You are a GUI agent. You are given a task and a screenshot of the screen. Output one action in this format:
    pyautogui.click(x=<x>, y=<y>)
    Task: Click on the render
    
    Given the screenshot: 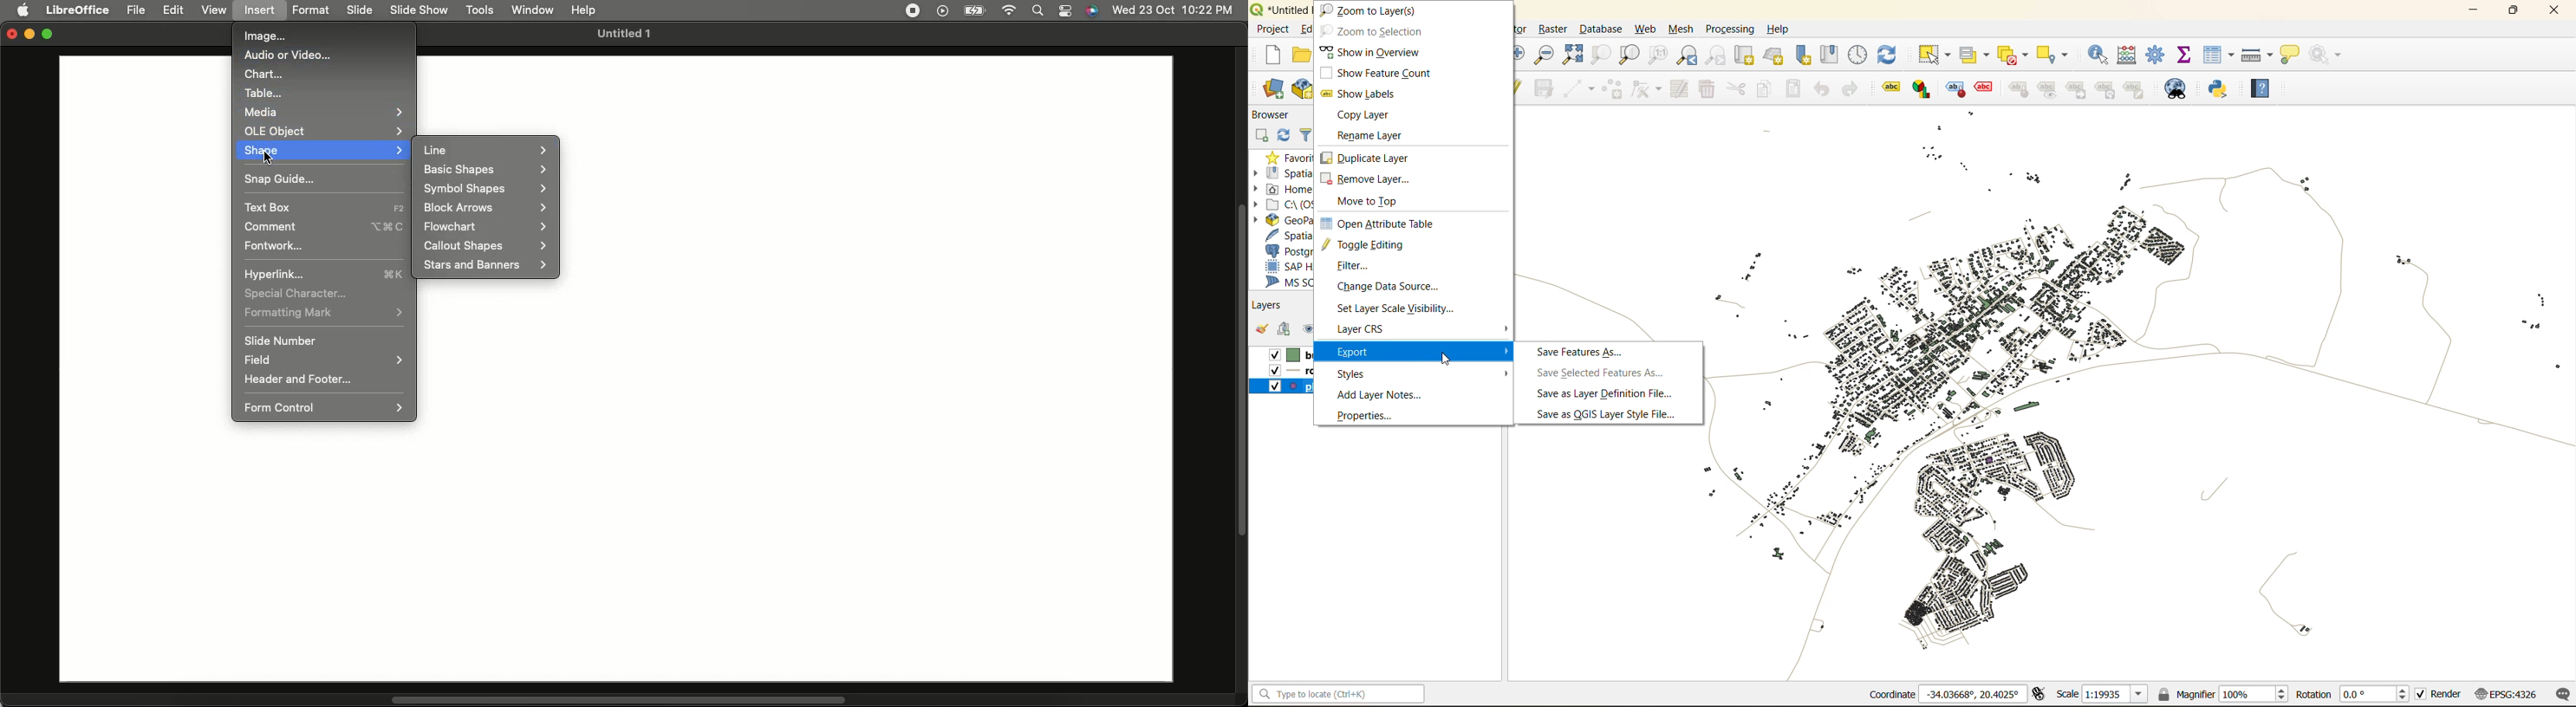 What is the action you would take?
    pyautogui.click(x=2441, y=694)
    